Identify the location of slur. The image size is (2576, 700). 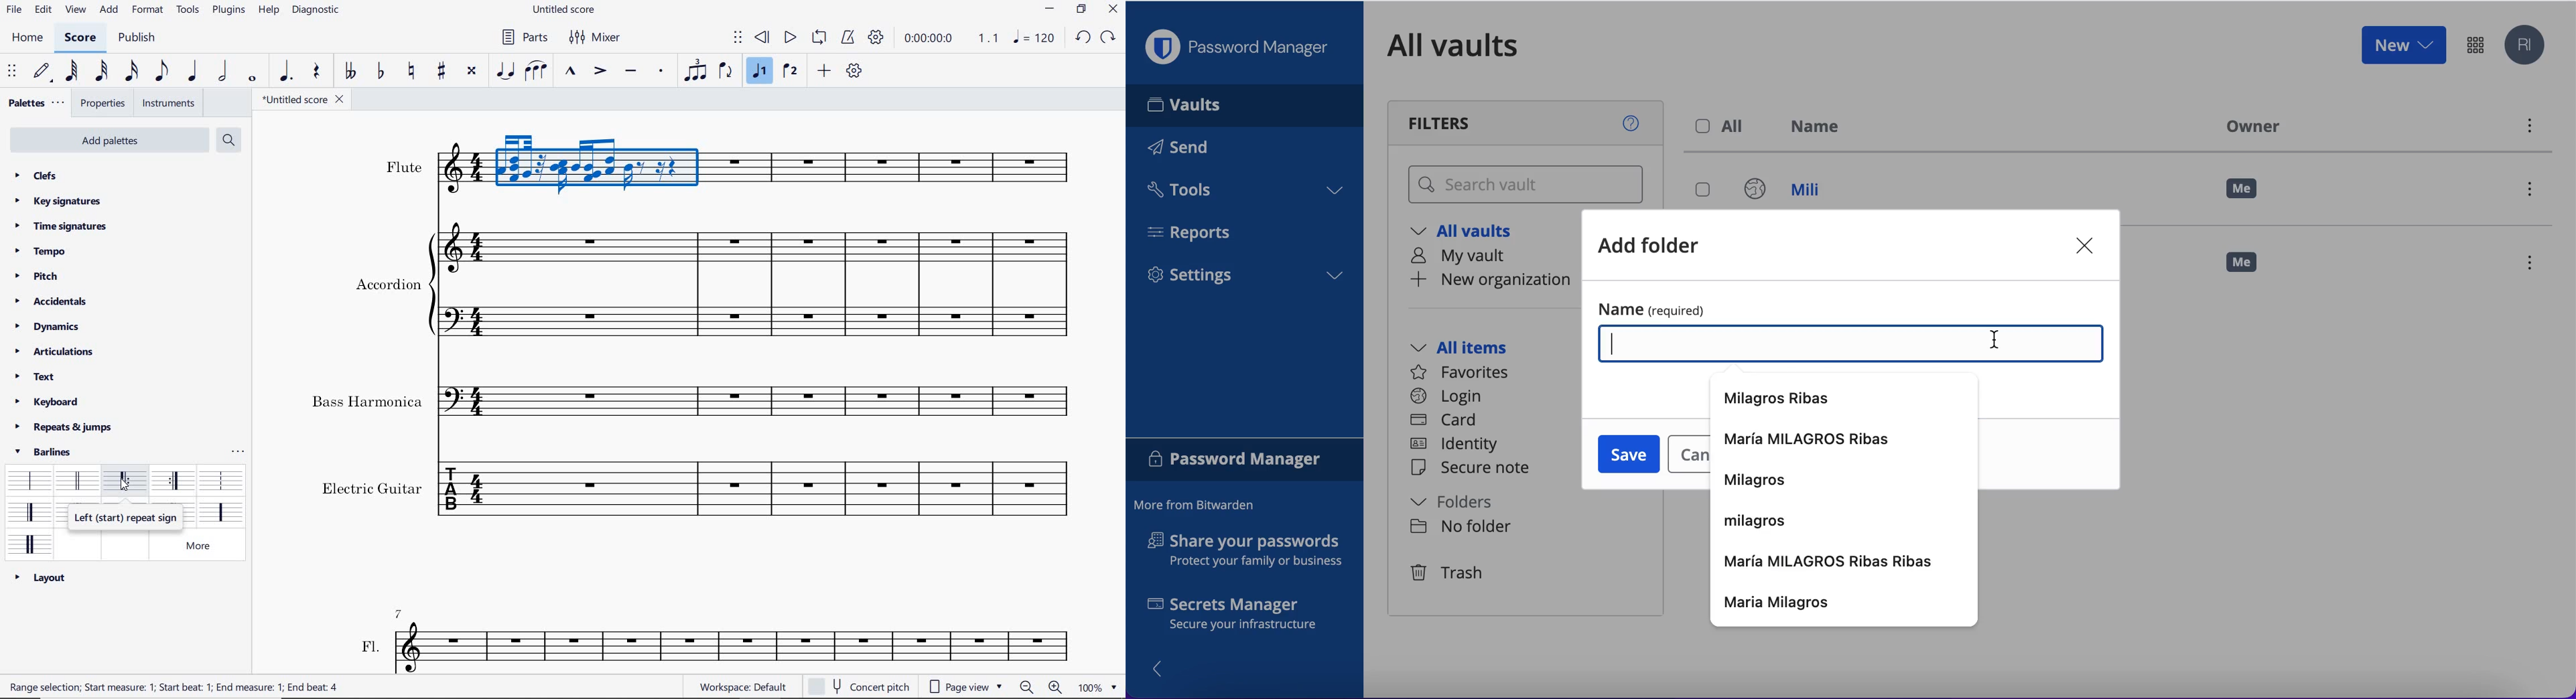
(536, 72).